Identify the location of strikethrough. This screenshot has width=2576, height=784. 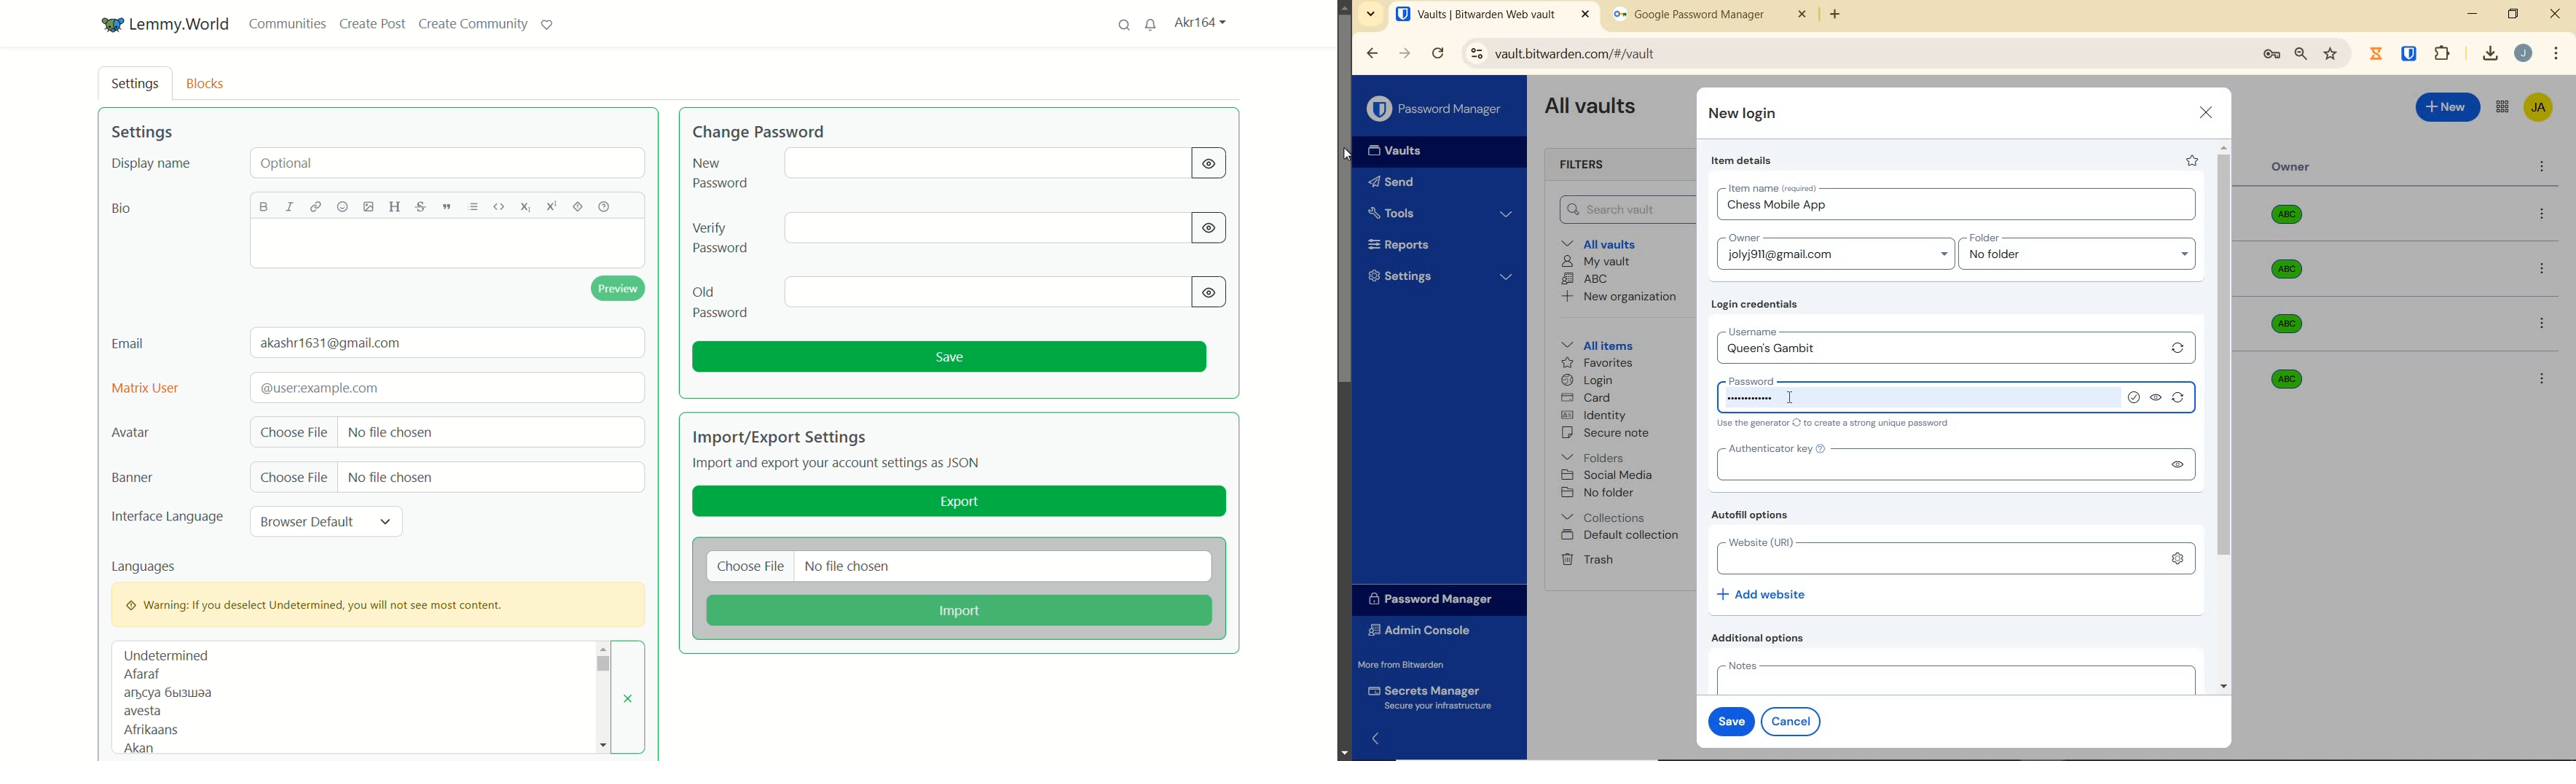
(422, 206).